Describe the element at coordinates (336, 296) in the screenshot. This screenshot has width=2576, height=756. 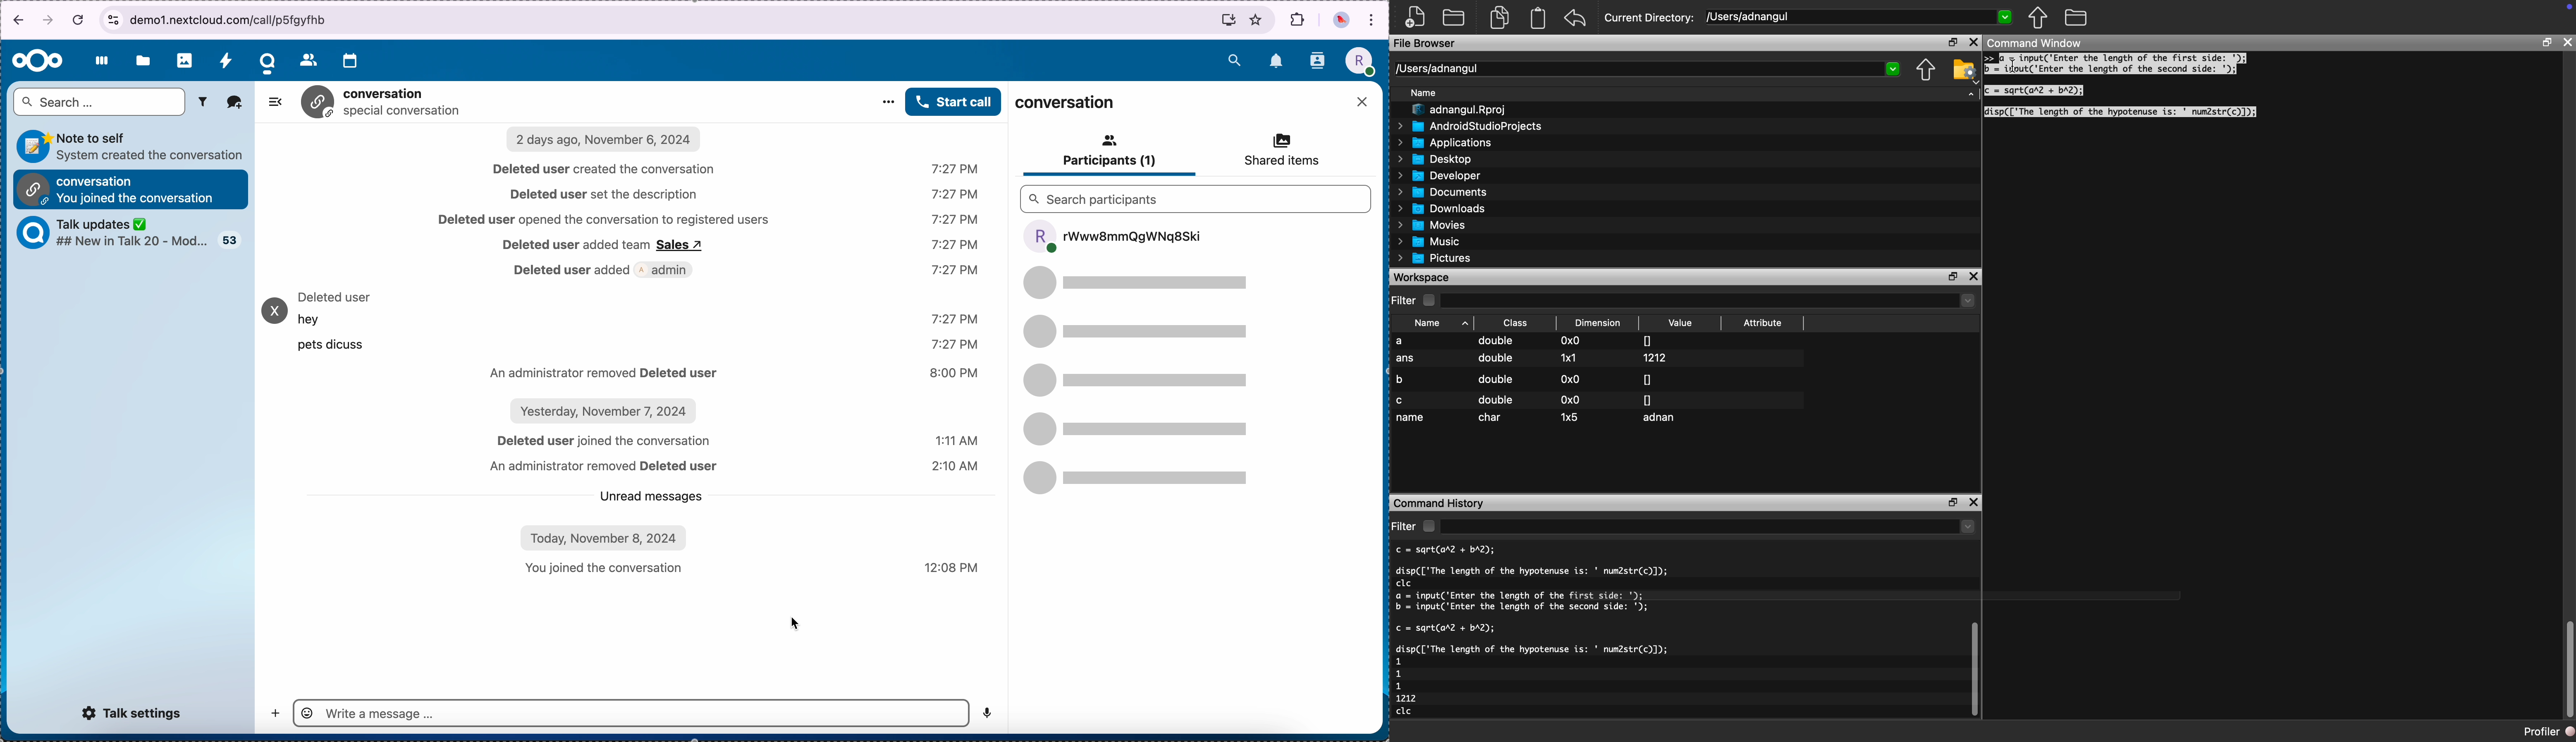
I see `deleted user` at that location.